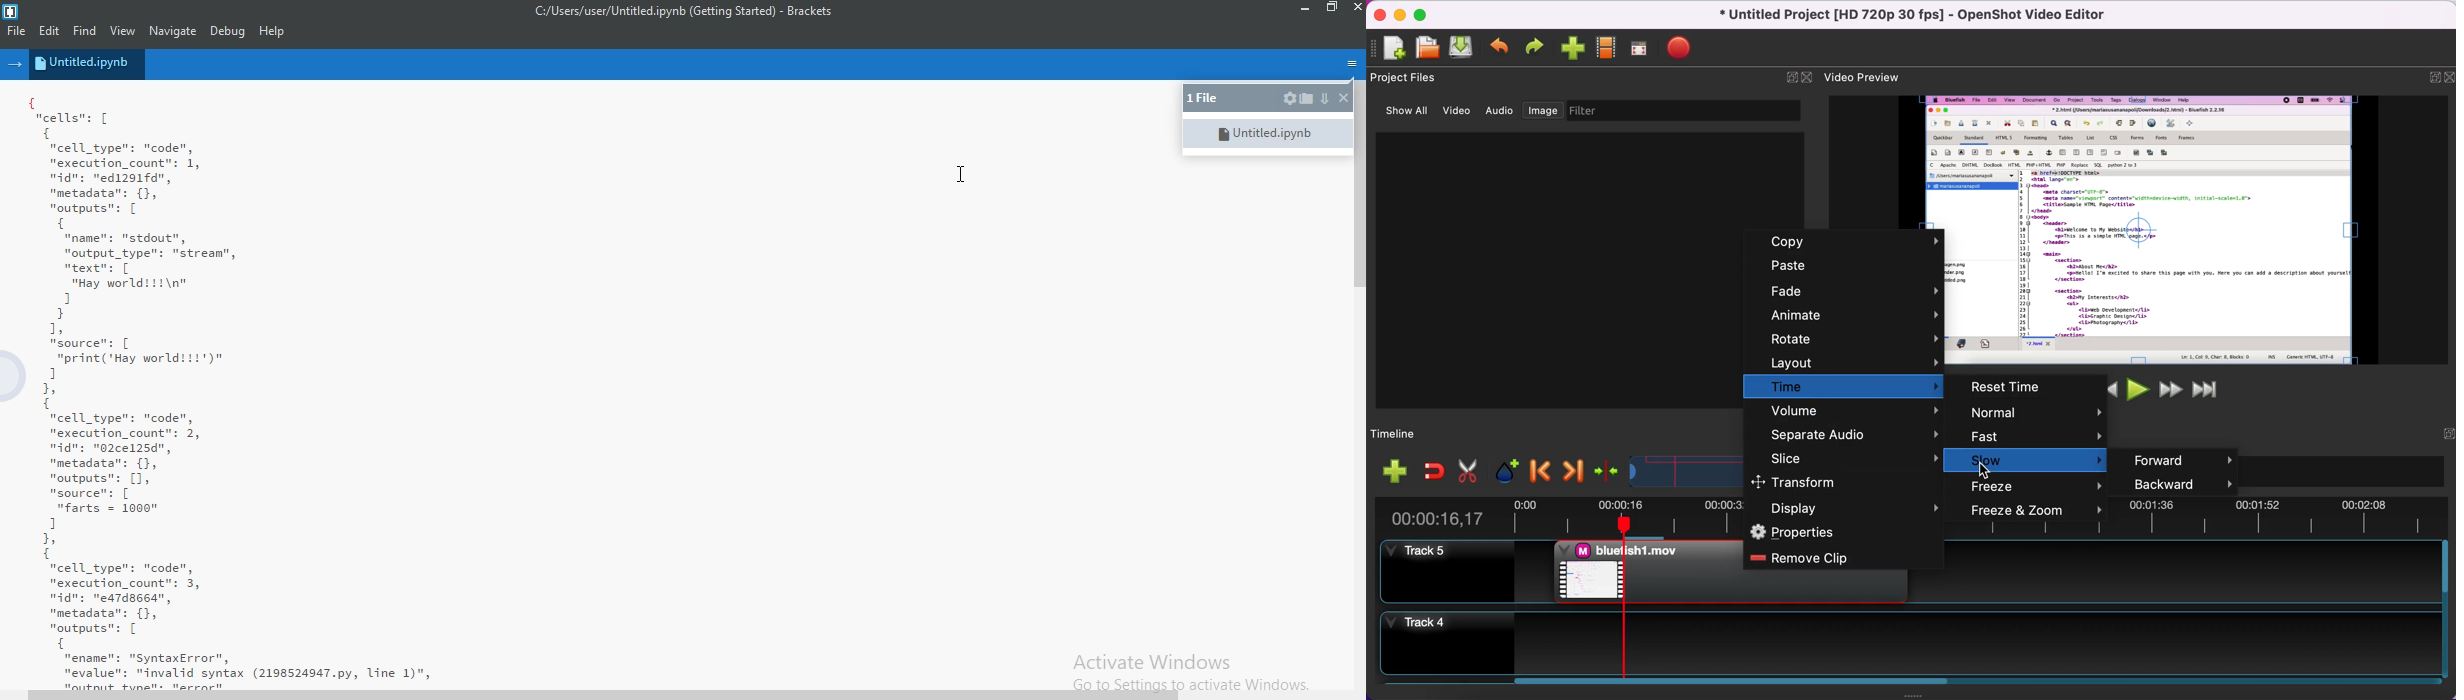 This screenshot has width=2464, height=700. I want to click on open folder, so click(1307, 98).